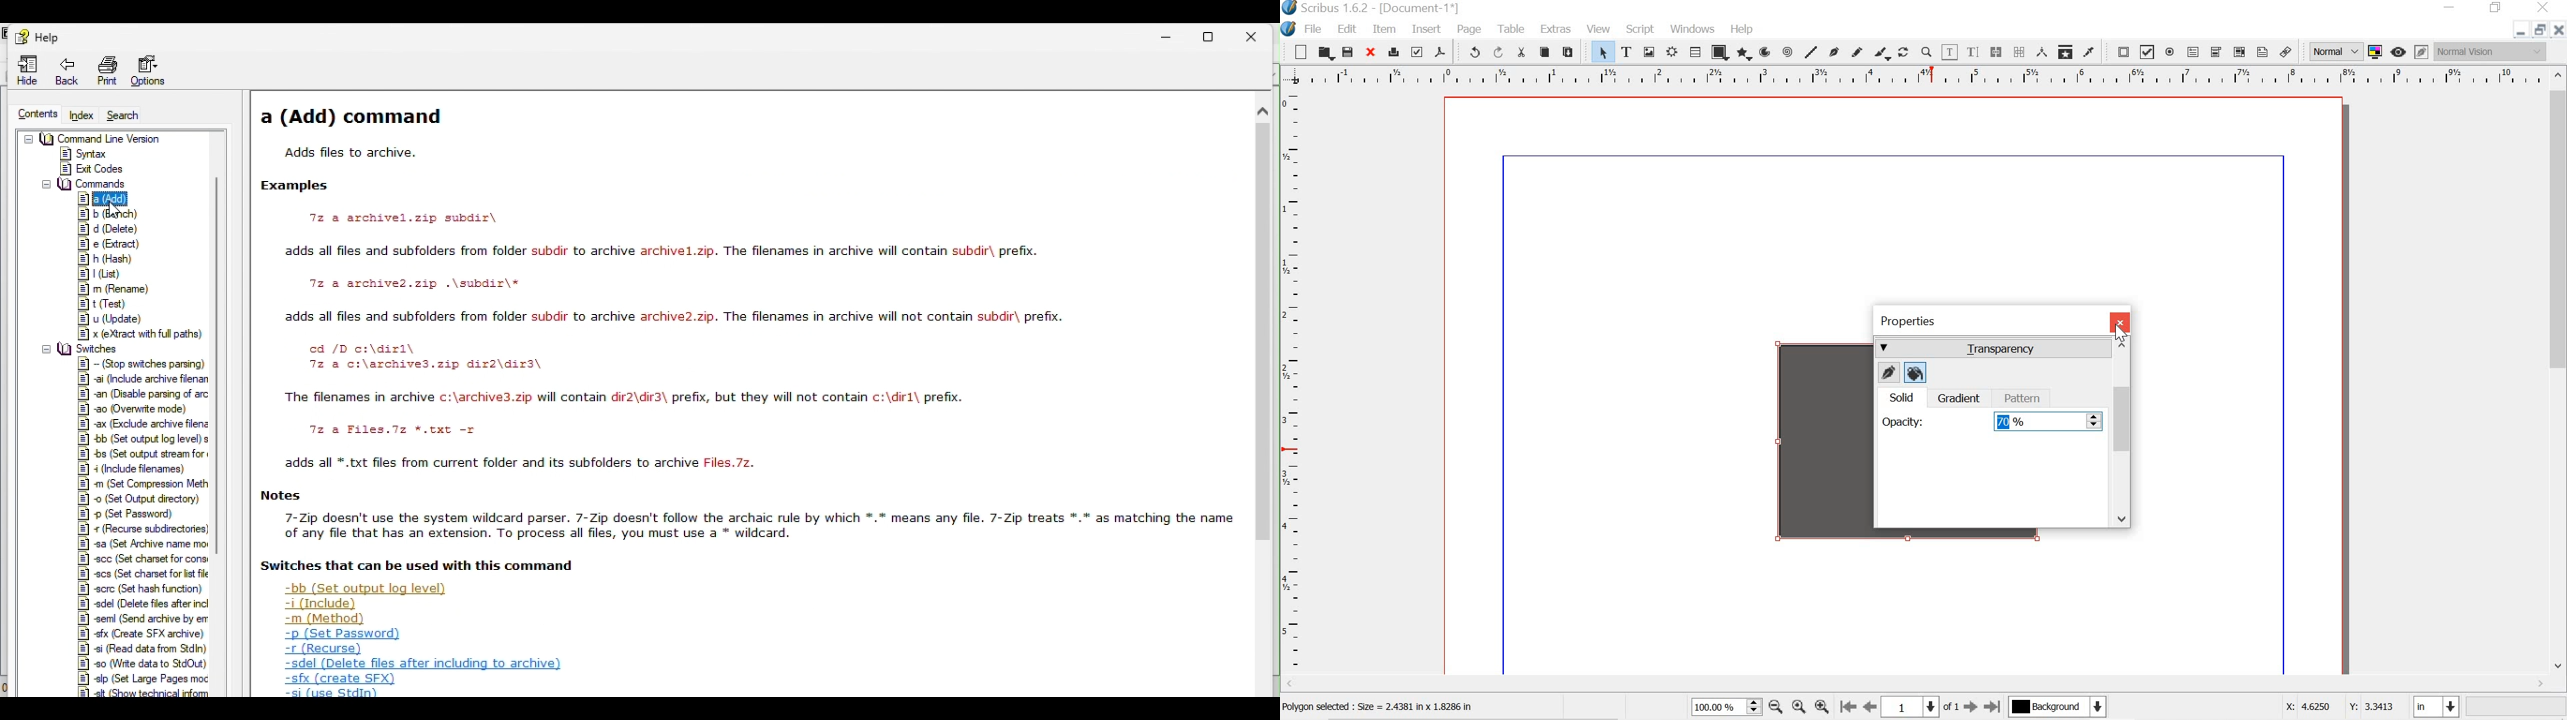 This screenshot has width=2576, height=728. What do you see at coordinates (1694, 28) in the screenshot?
I see `windows` at bounding box center [1694, 28].